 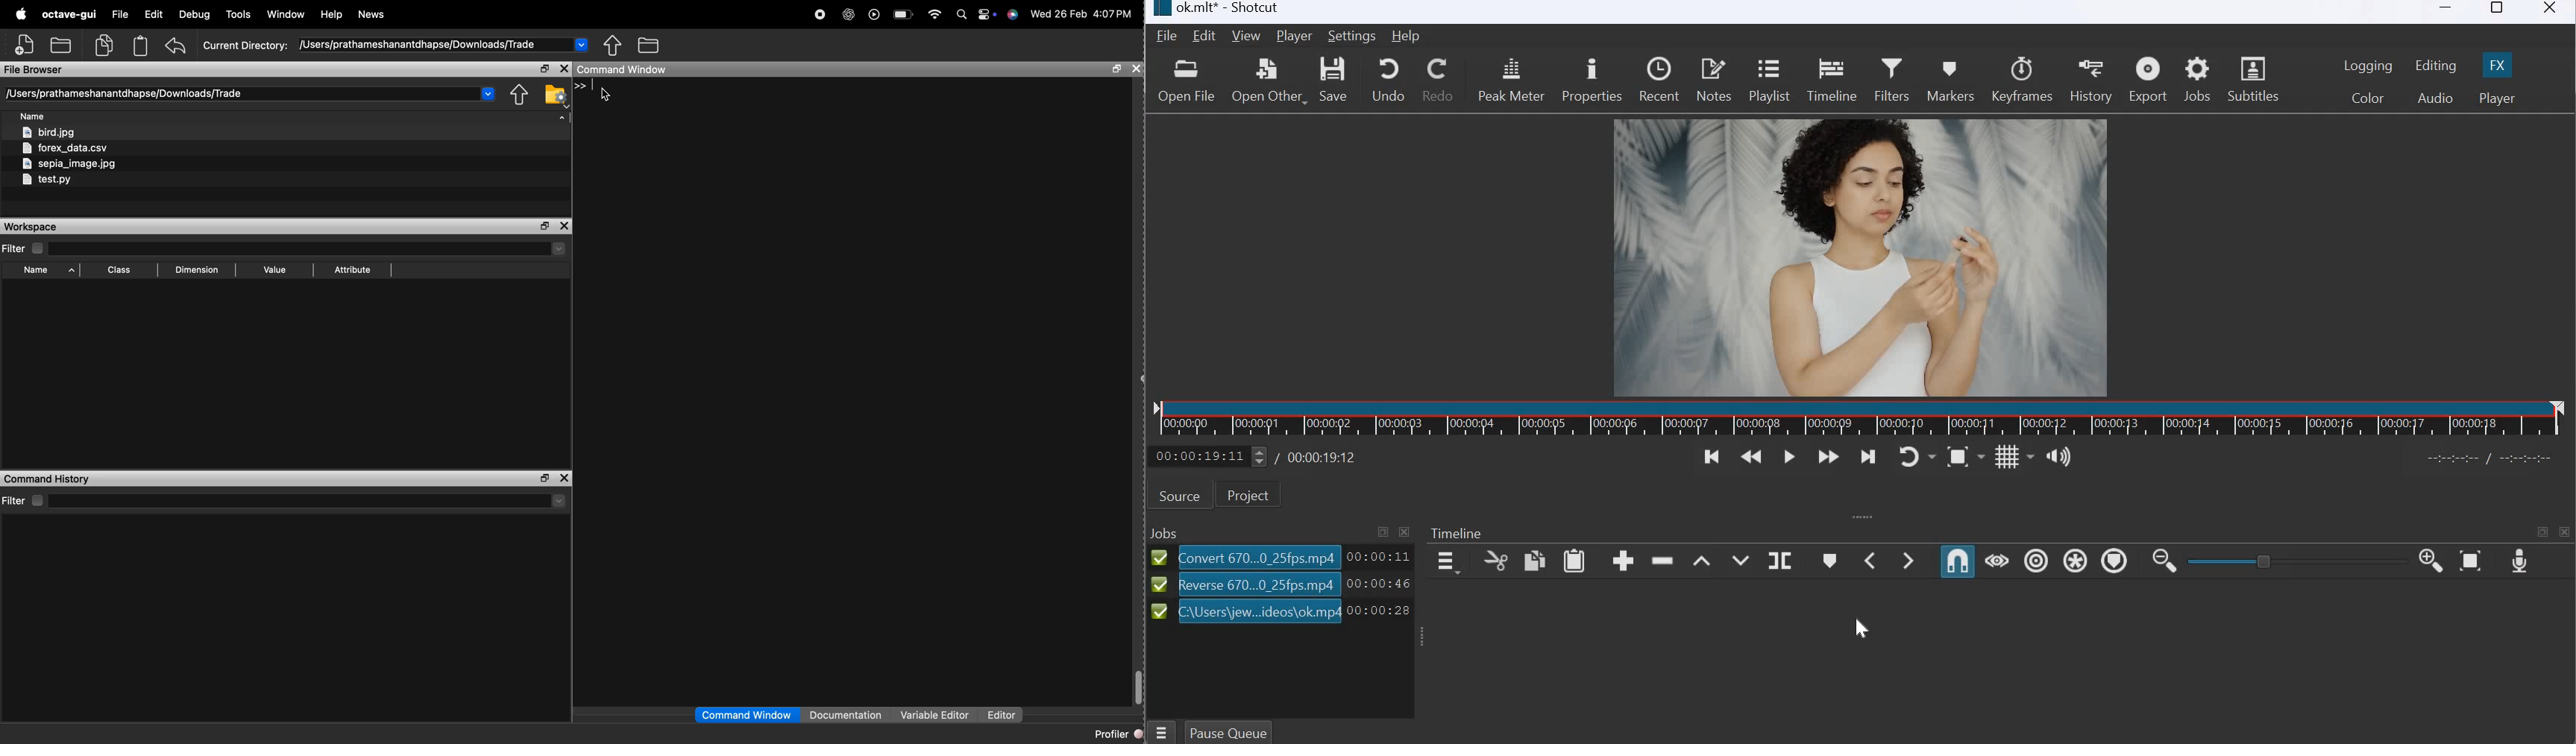 What do you see at coordinates (2540, 530) in the screenshot?
I see `maximize` at bounding box center [2540, 530].